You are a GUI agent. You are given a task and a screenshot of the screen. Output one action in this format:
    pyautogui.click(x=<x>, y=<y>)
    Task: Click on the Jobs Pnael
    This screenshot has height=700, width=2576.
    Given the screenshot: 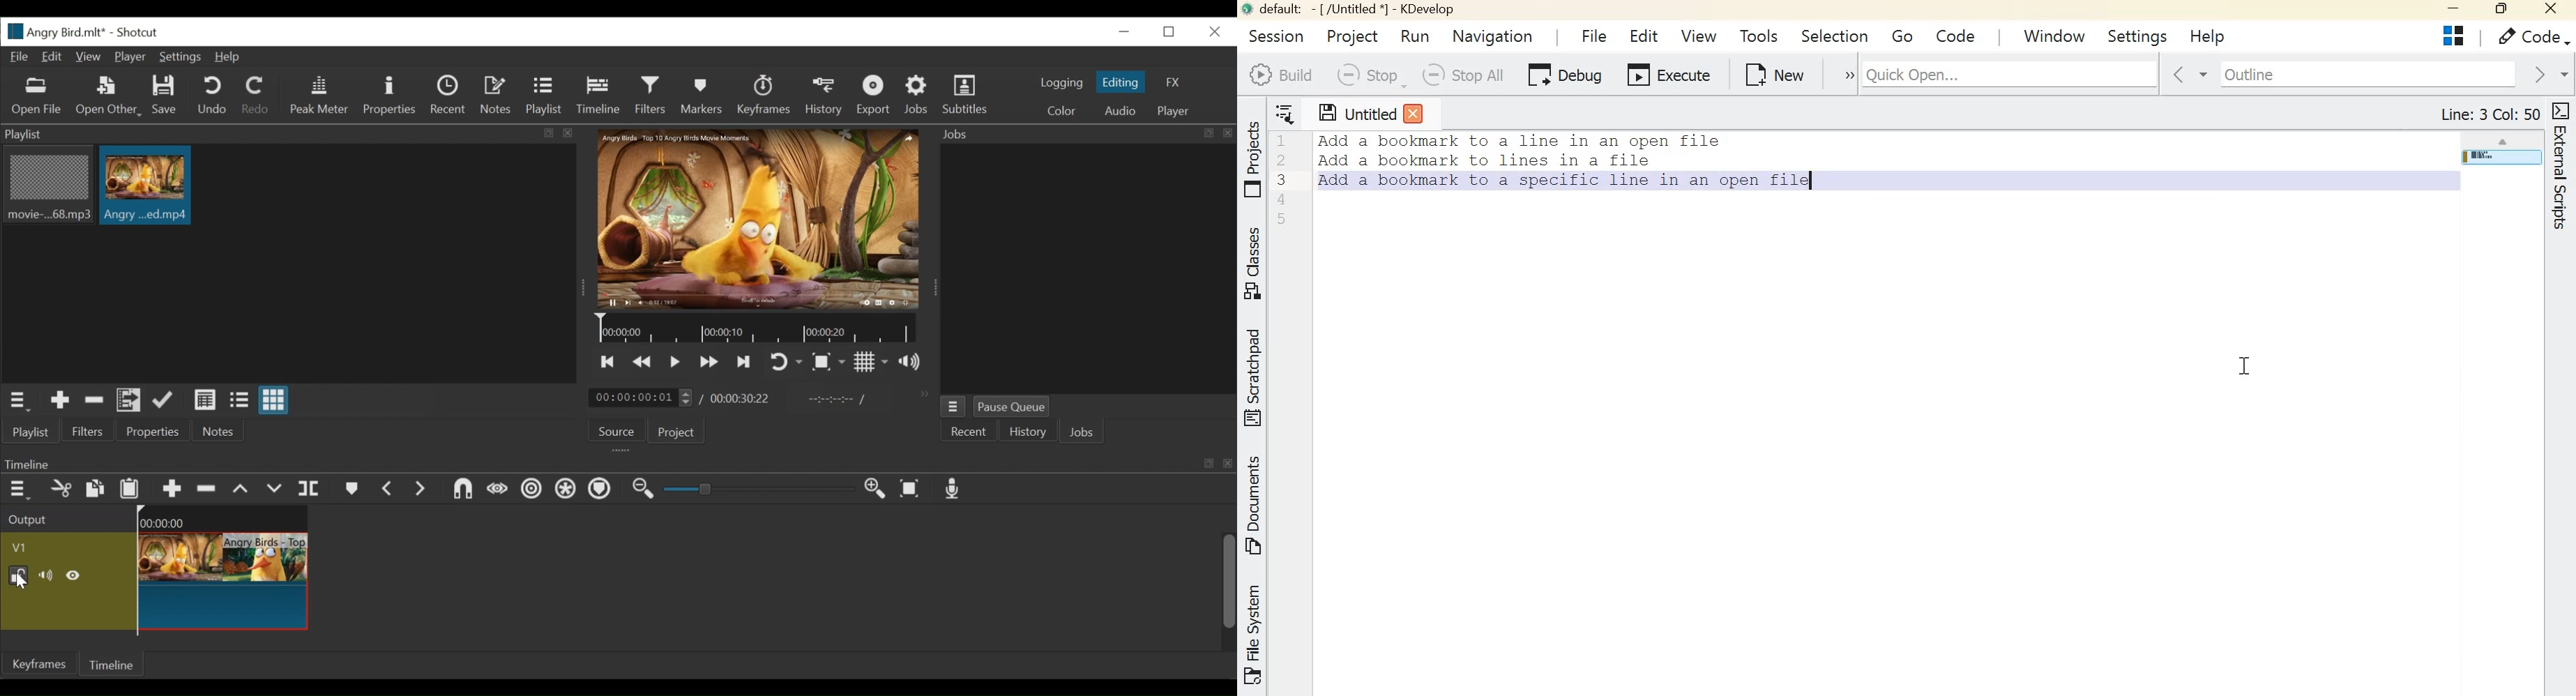 What is the action you would take?
    pyautogui.click(x=1087, y=136)
    